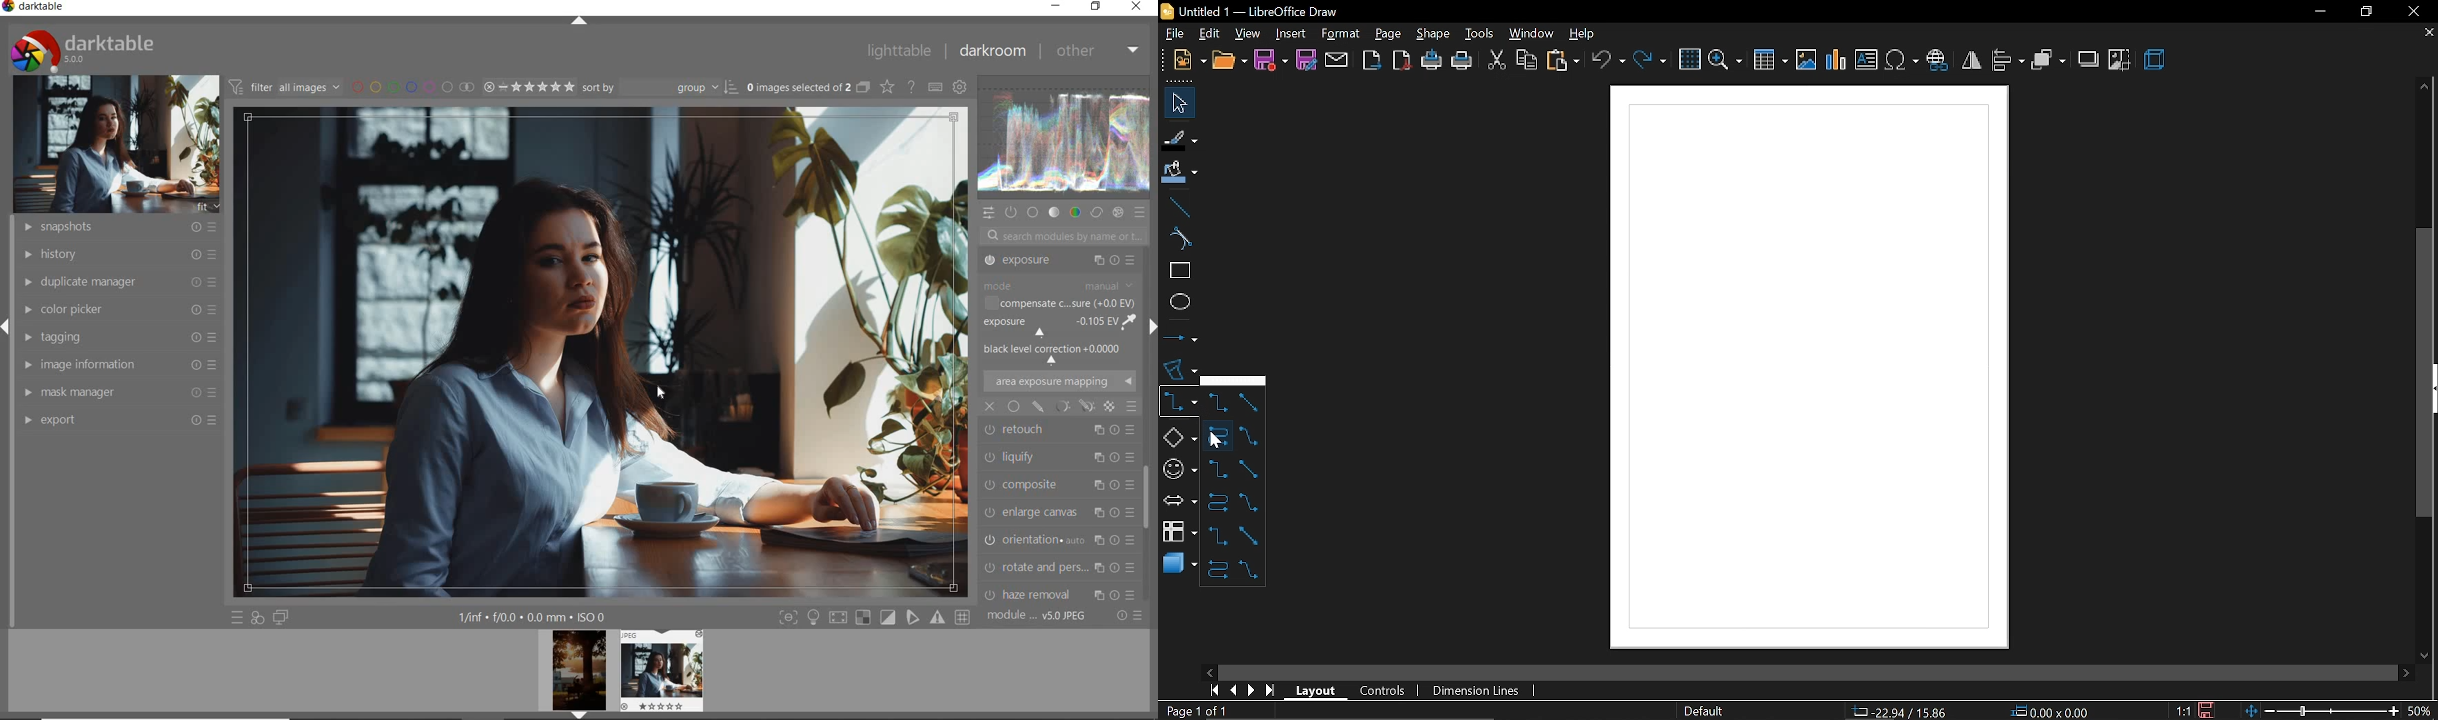 The height and width of the screenshot is (728, 2464). What do you see at coordinates (2049, 710) in the screenshot?
I see `0.00x0.00` at bounding box center [2049, 710].